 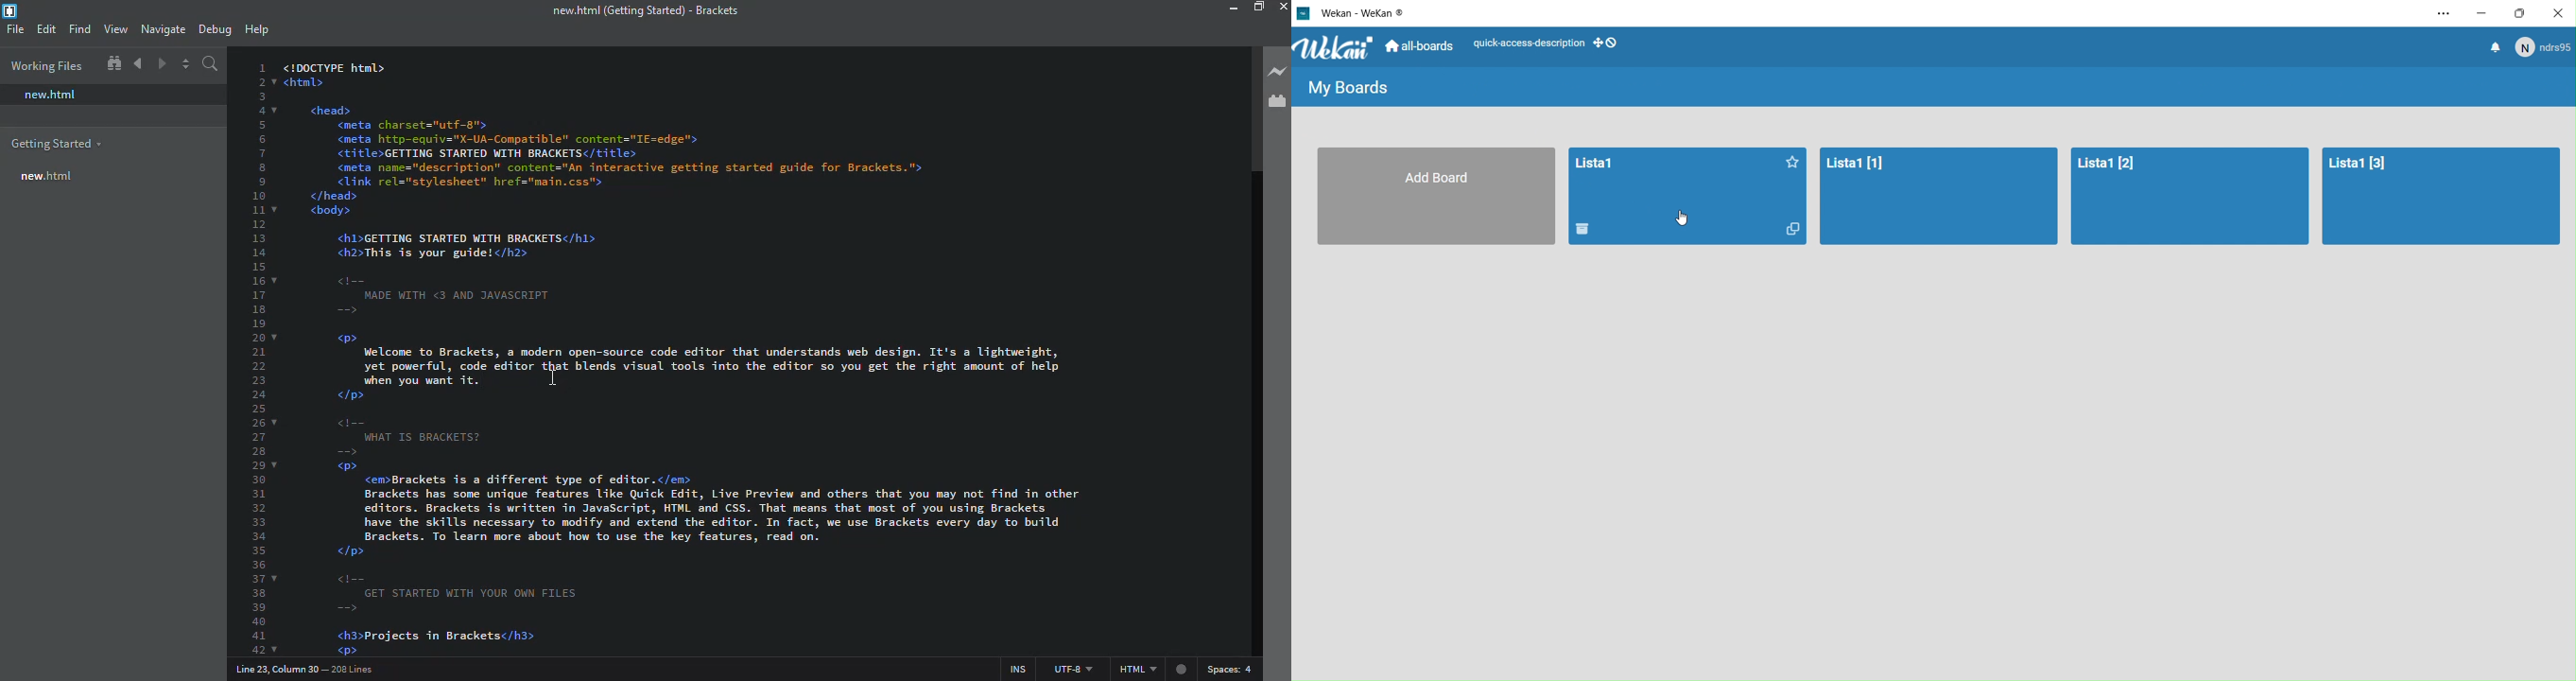 I want to click on live preview, so click(x=1278, y=70).